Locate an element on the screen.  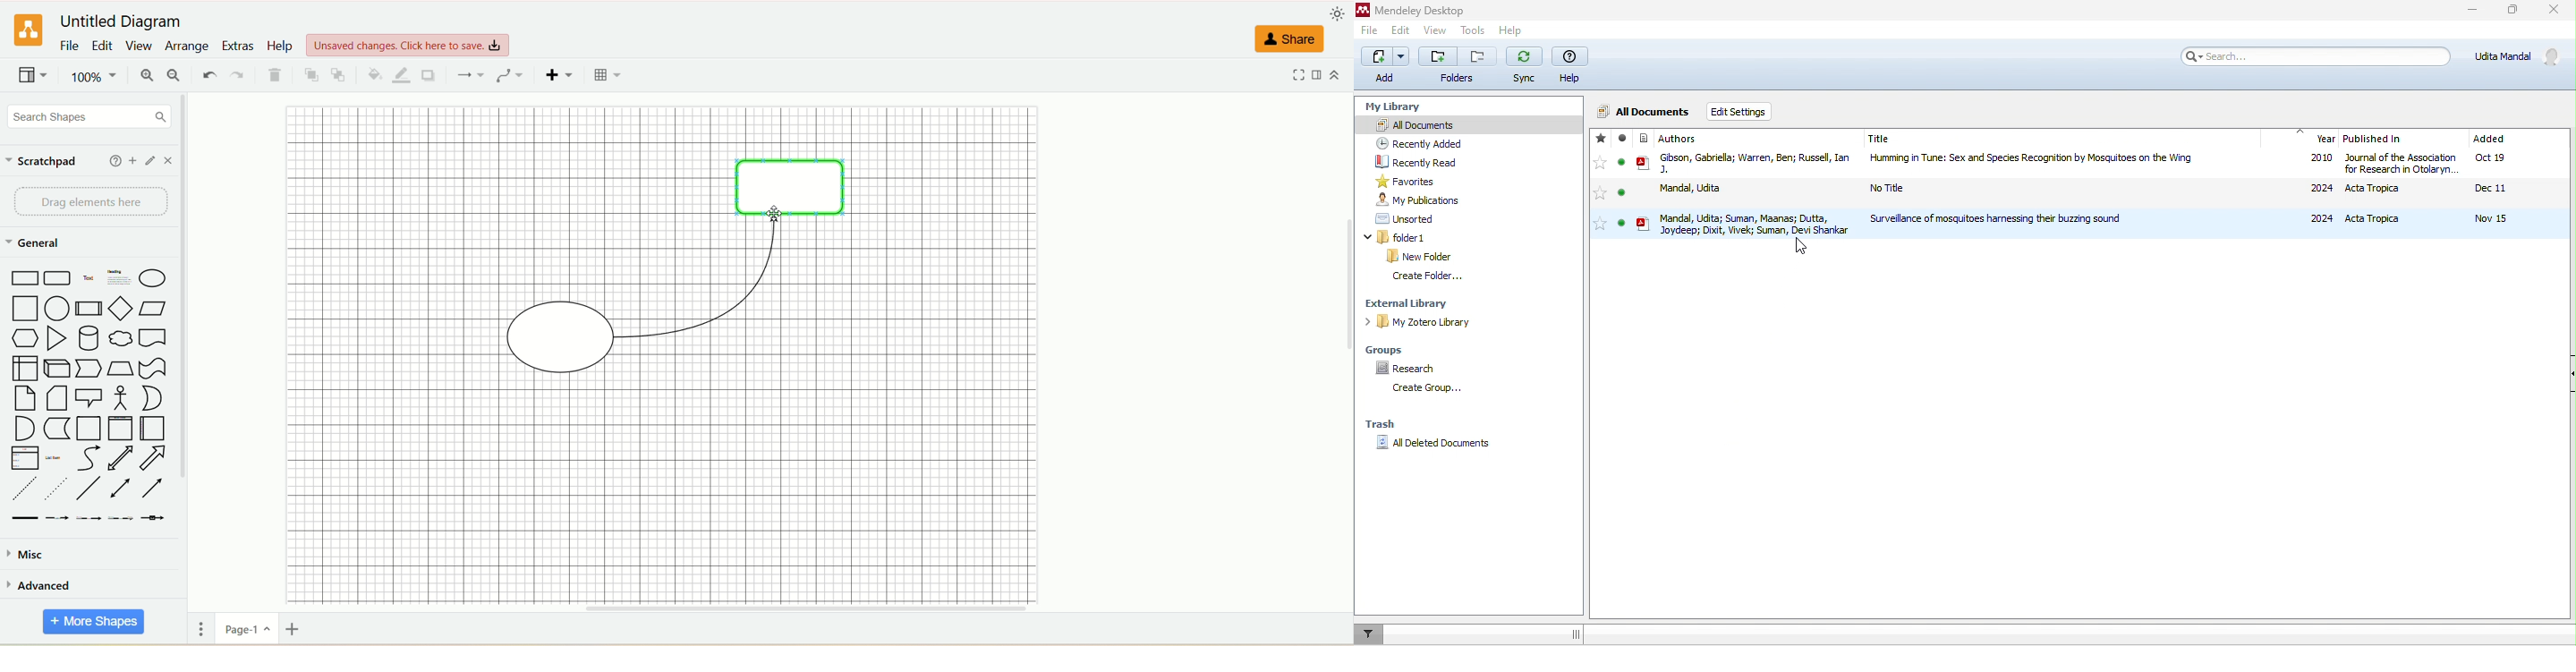
folders is located at coordinates (1458, 65).